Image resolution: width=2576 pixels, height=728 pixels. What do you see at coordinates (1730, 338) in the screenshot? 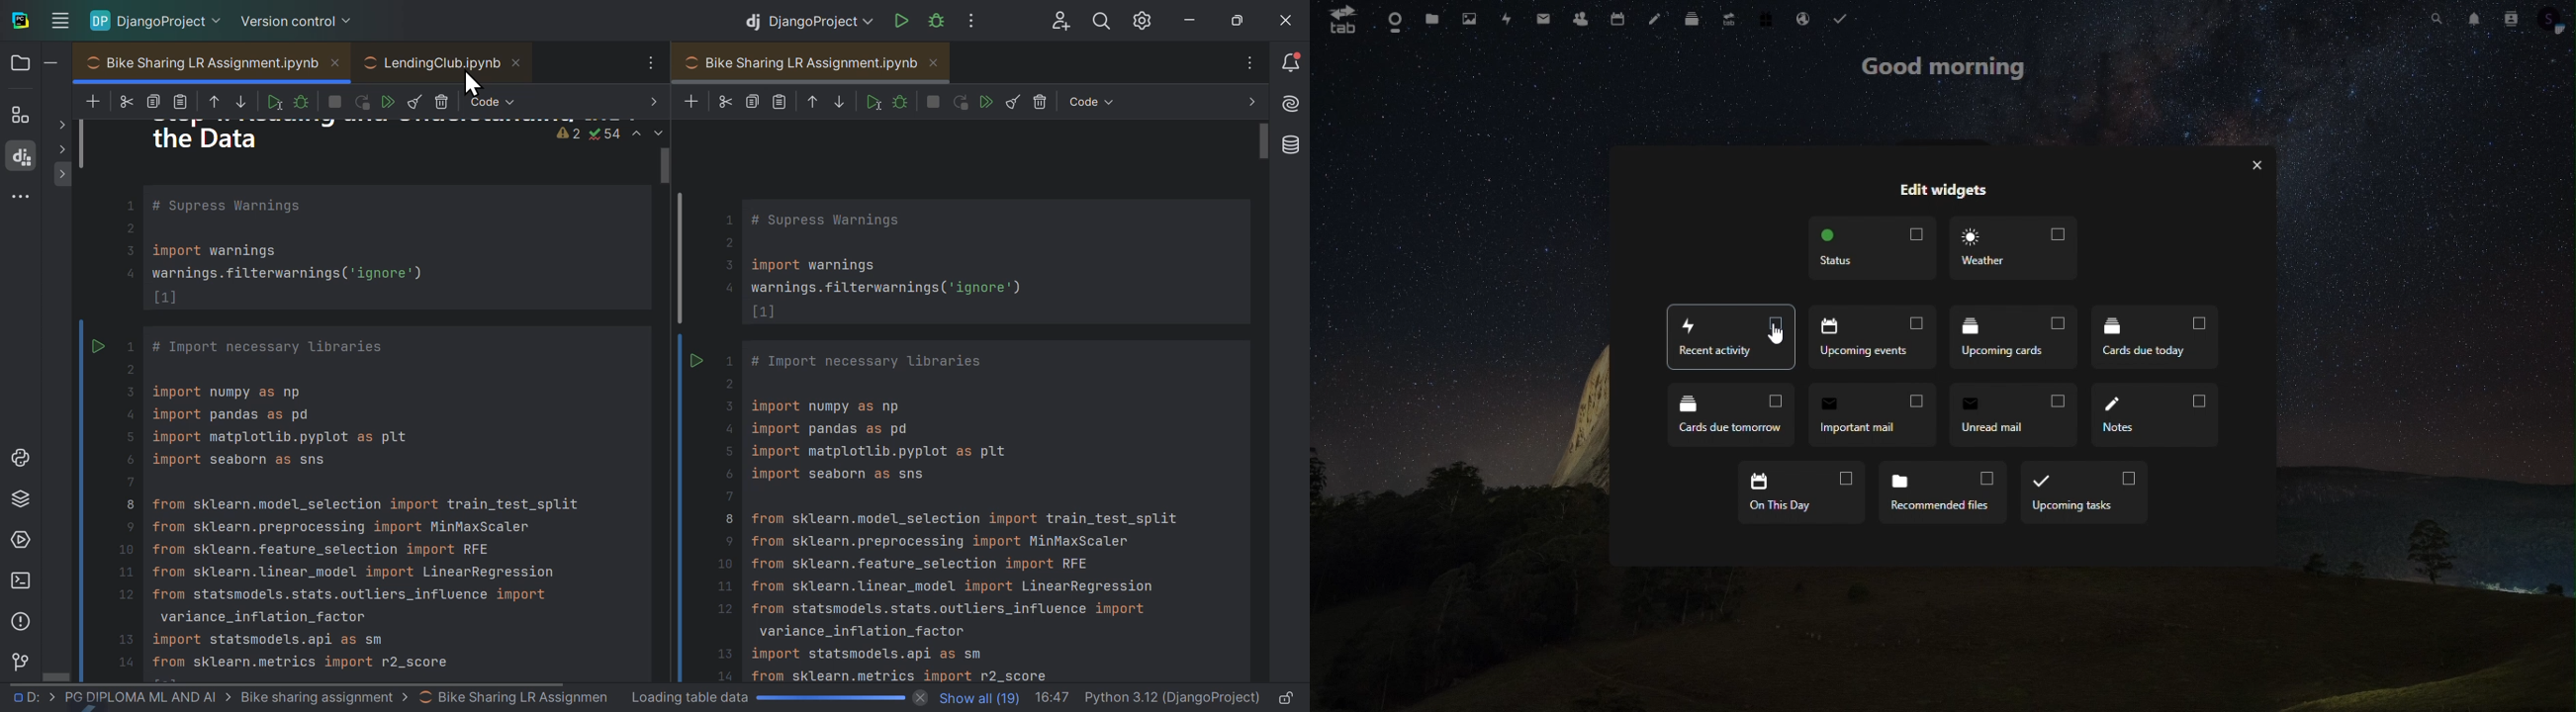
I see `recent activity disabled` at bounding box center [1730, 338].